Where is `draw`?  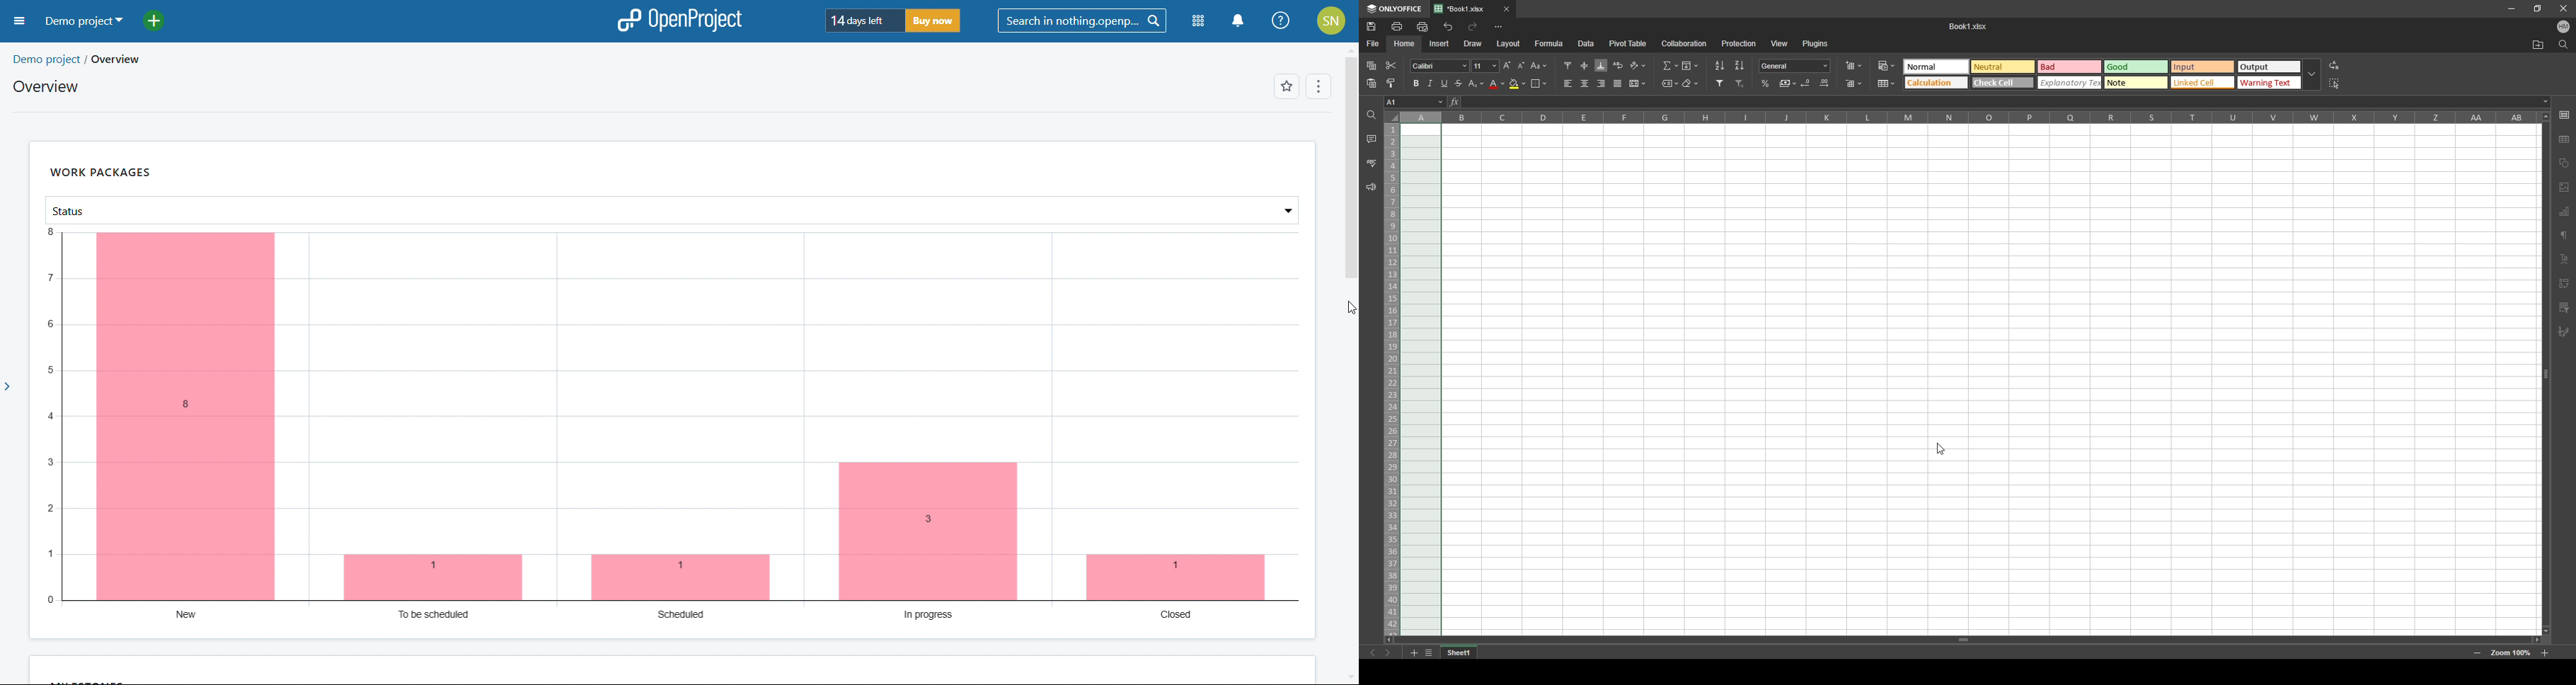 draw is located at coordinates (1472, 43).